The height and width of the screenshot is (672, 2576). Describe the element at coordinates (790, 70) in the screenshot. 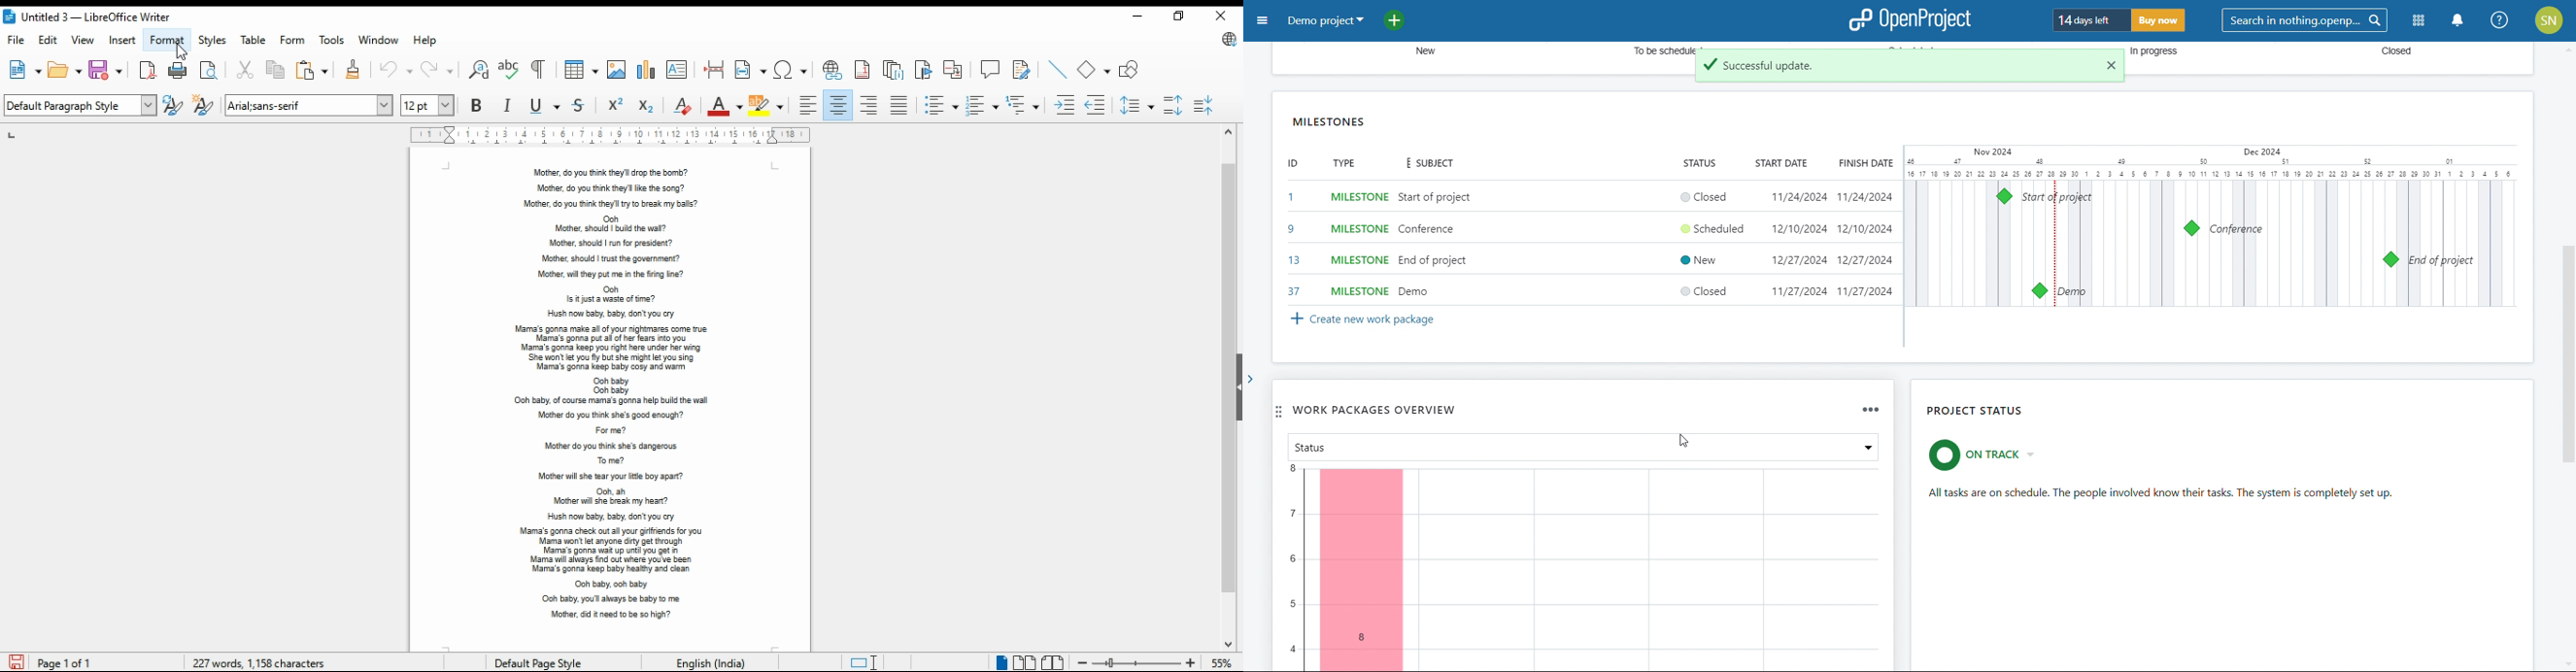

I see `insert special characters` at that location.